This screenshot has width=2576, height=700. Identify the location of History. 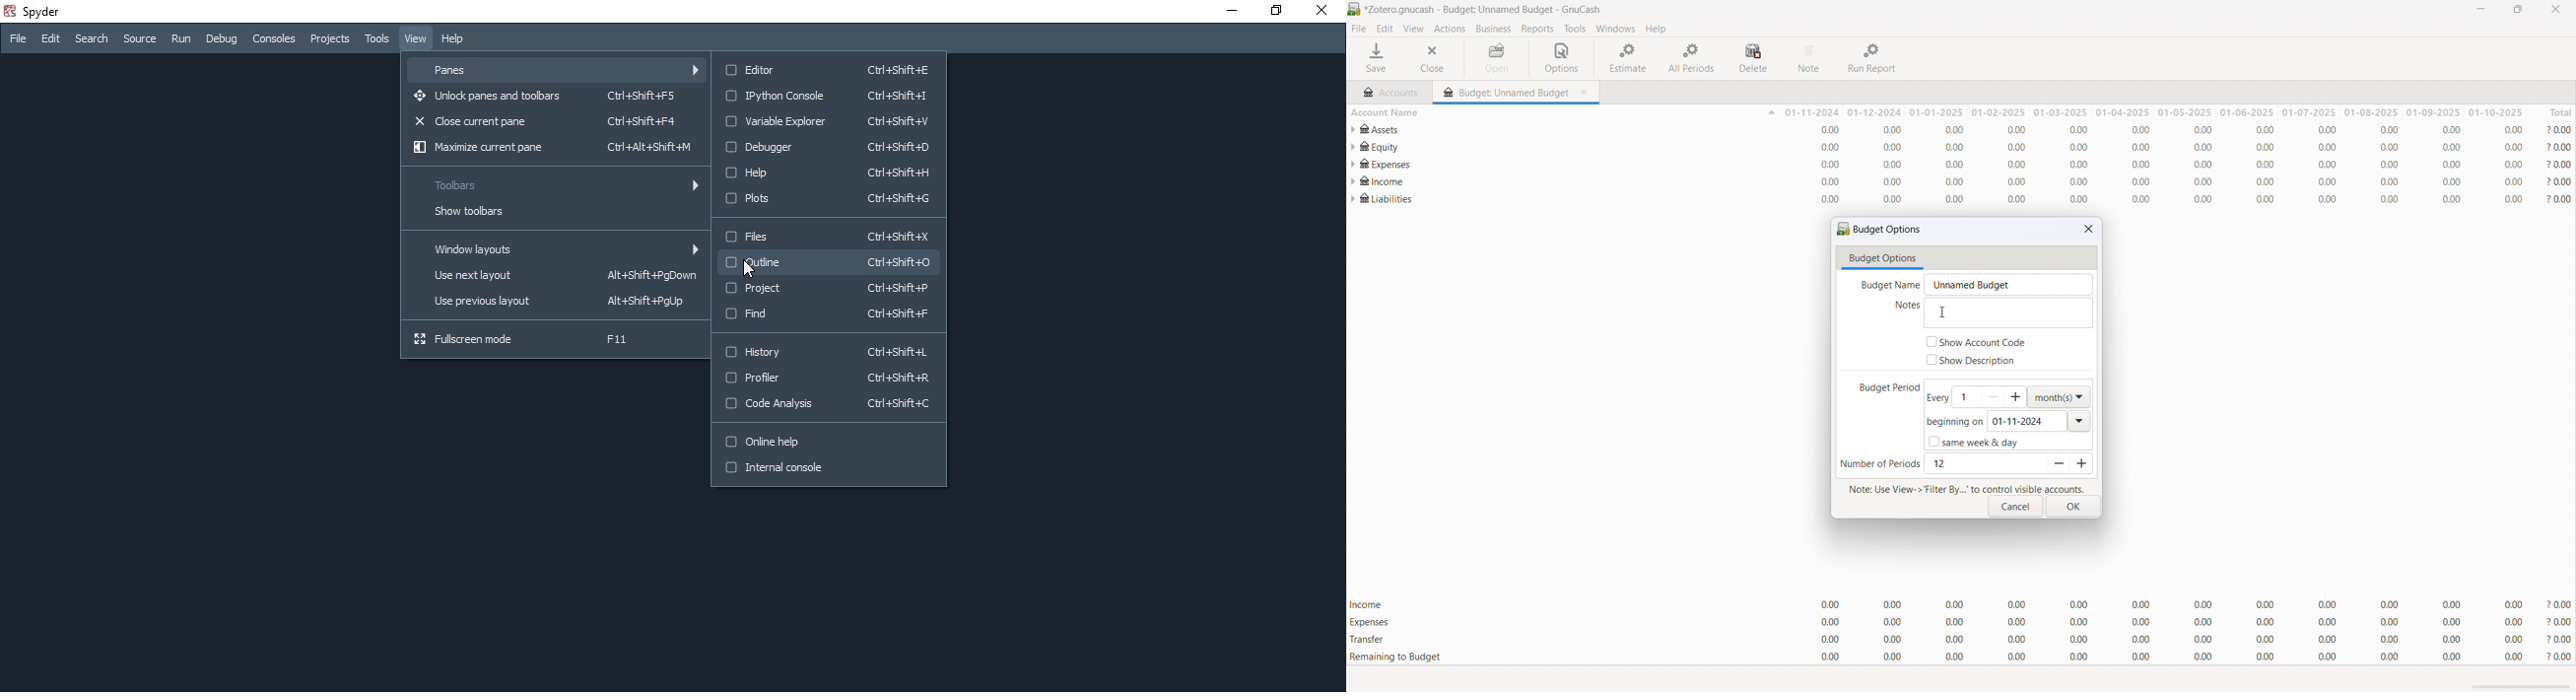
(828, 352).